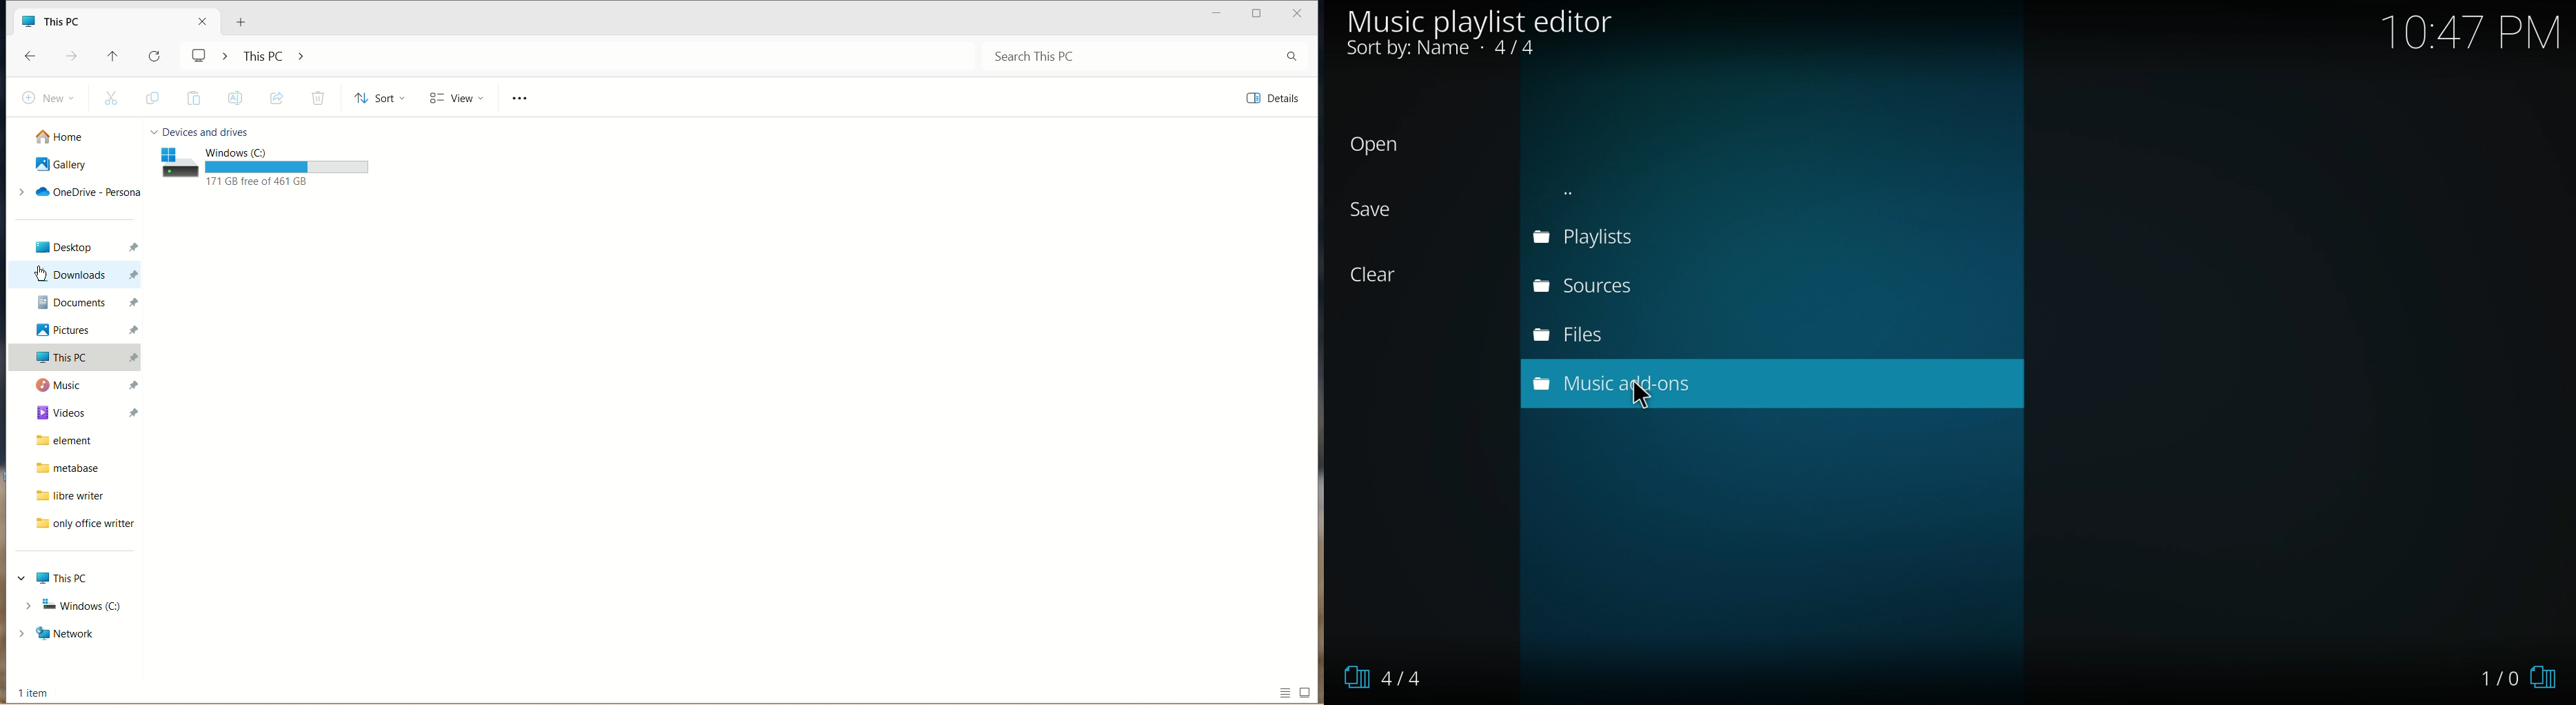 This screenshot has width=2576, height=728. What do you see at coordinates (378, 100) in the screenshot?
I see `sort` at bounding box center [378, 100].